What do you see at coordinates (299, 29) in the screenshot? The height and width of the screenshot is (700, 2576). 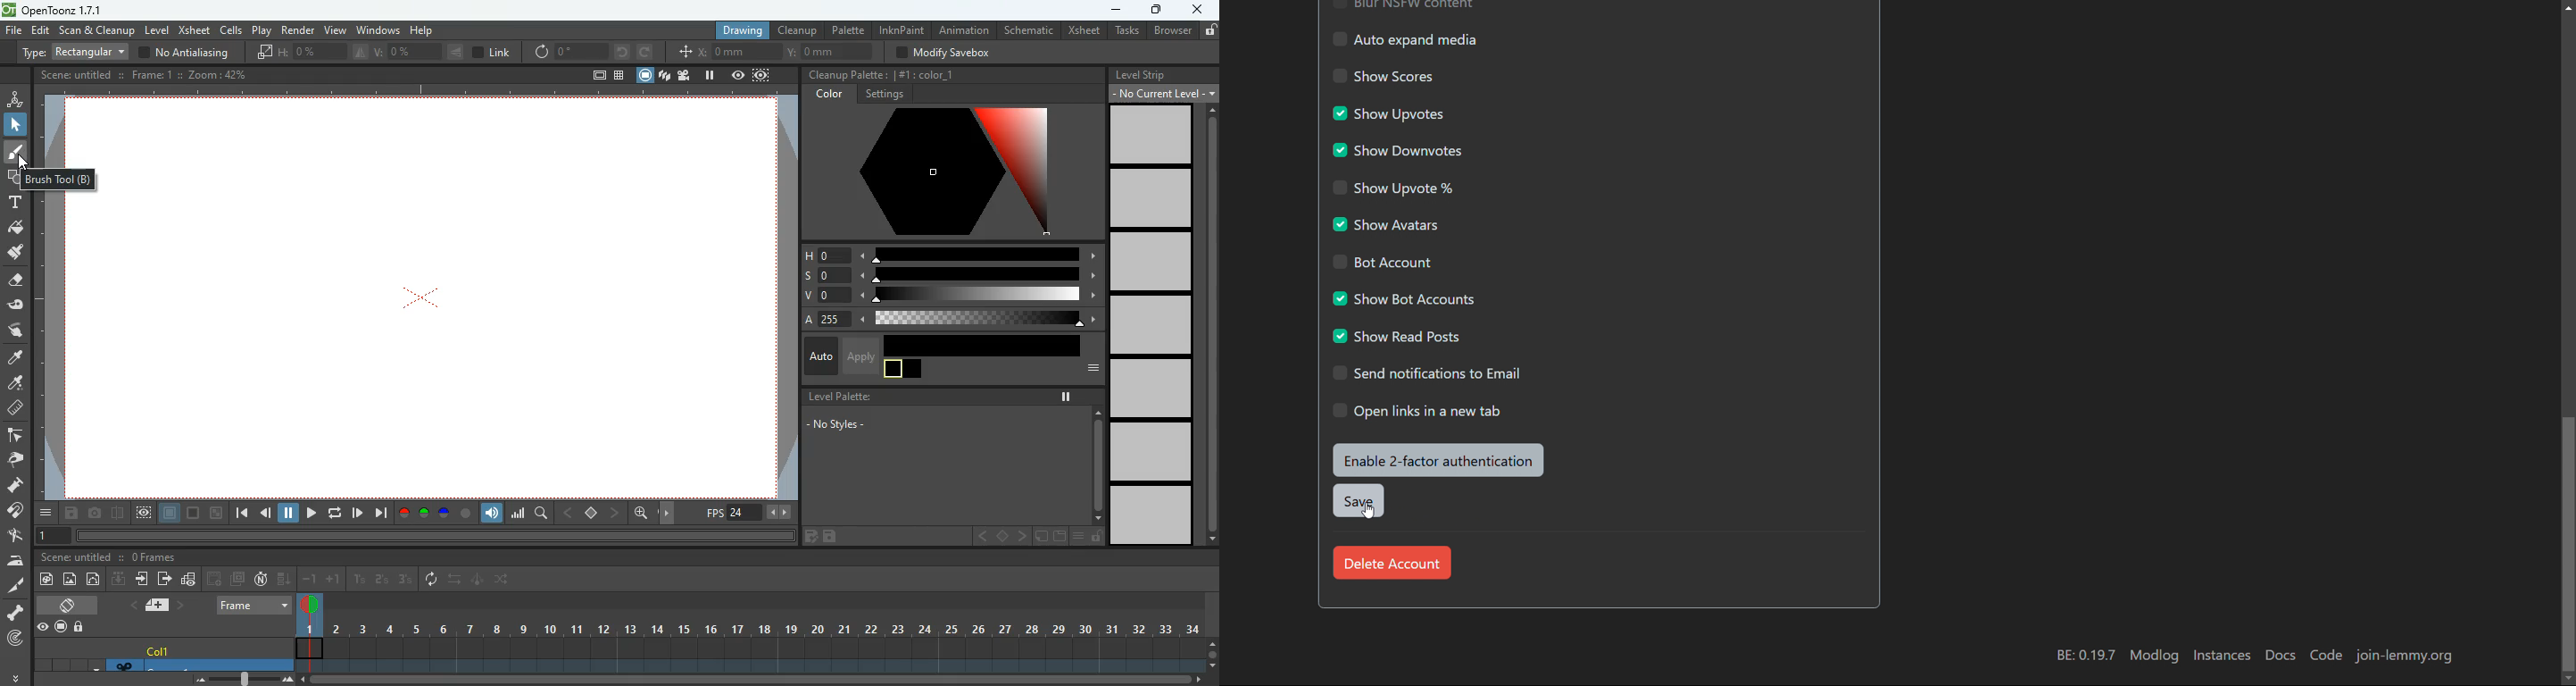 I see `render` at bounding box center [299, 29].